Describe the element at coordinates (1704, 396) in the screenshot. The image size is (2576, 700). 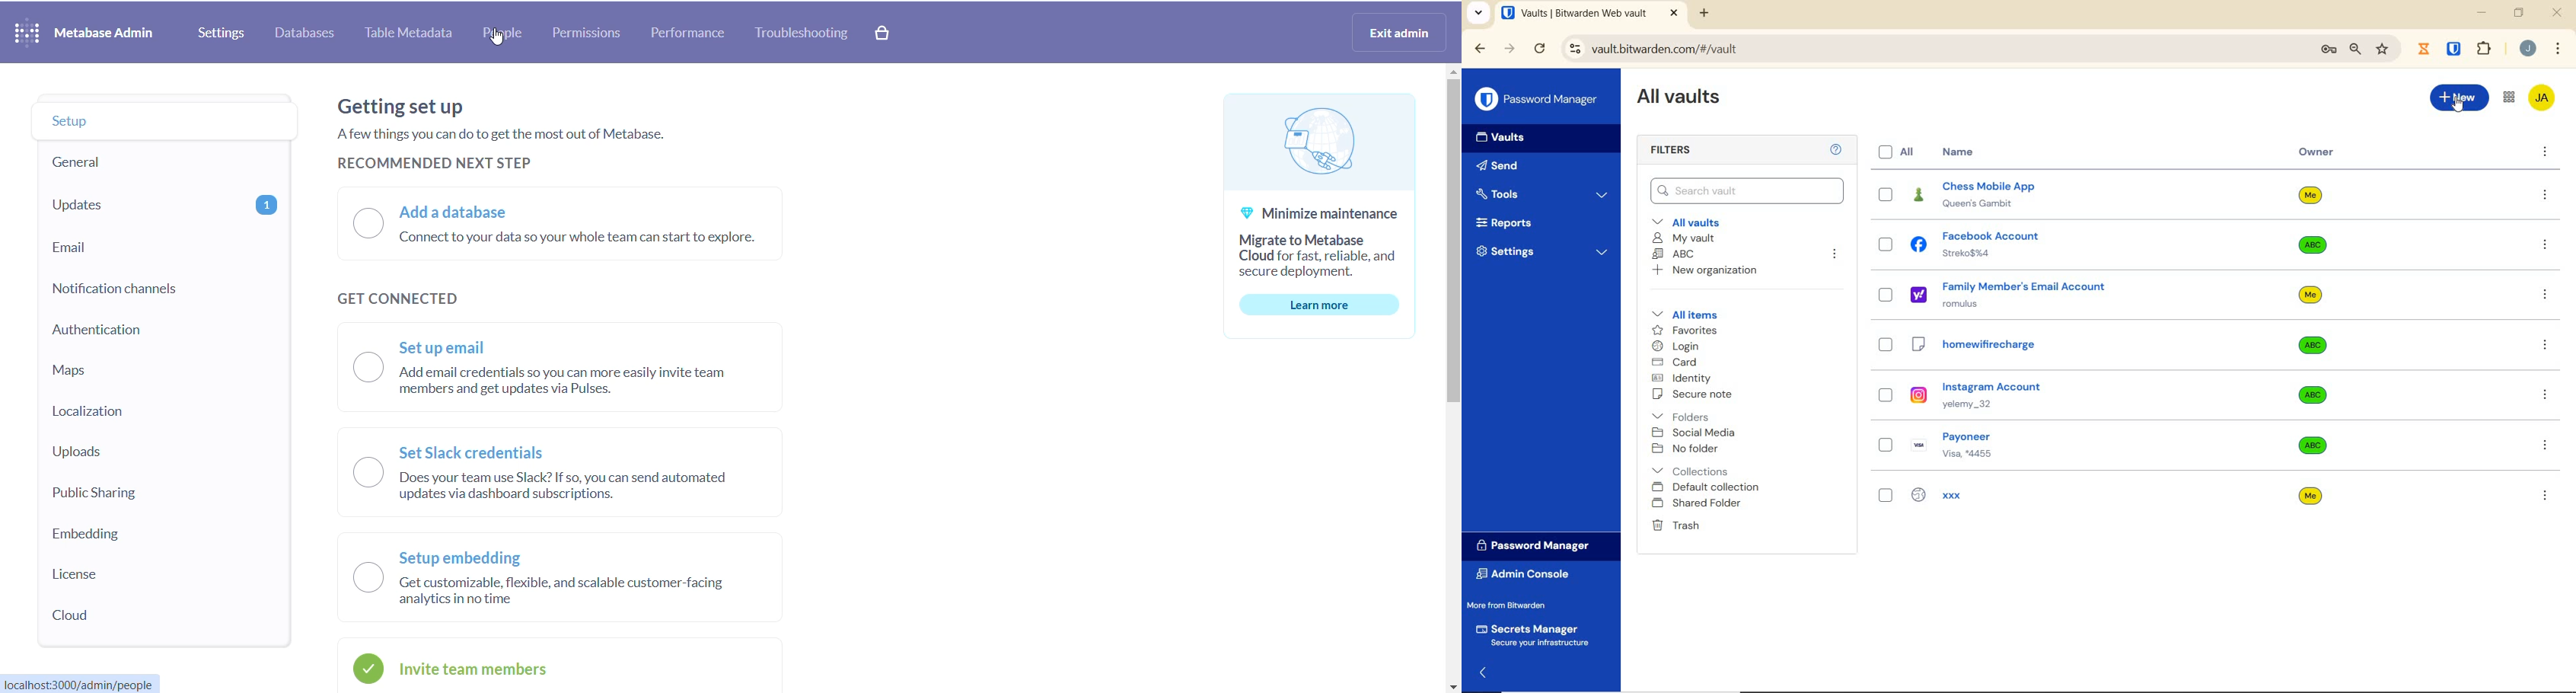
I see `secure note` at that location.